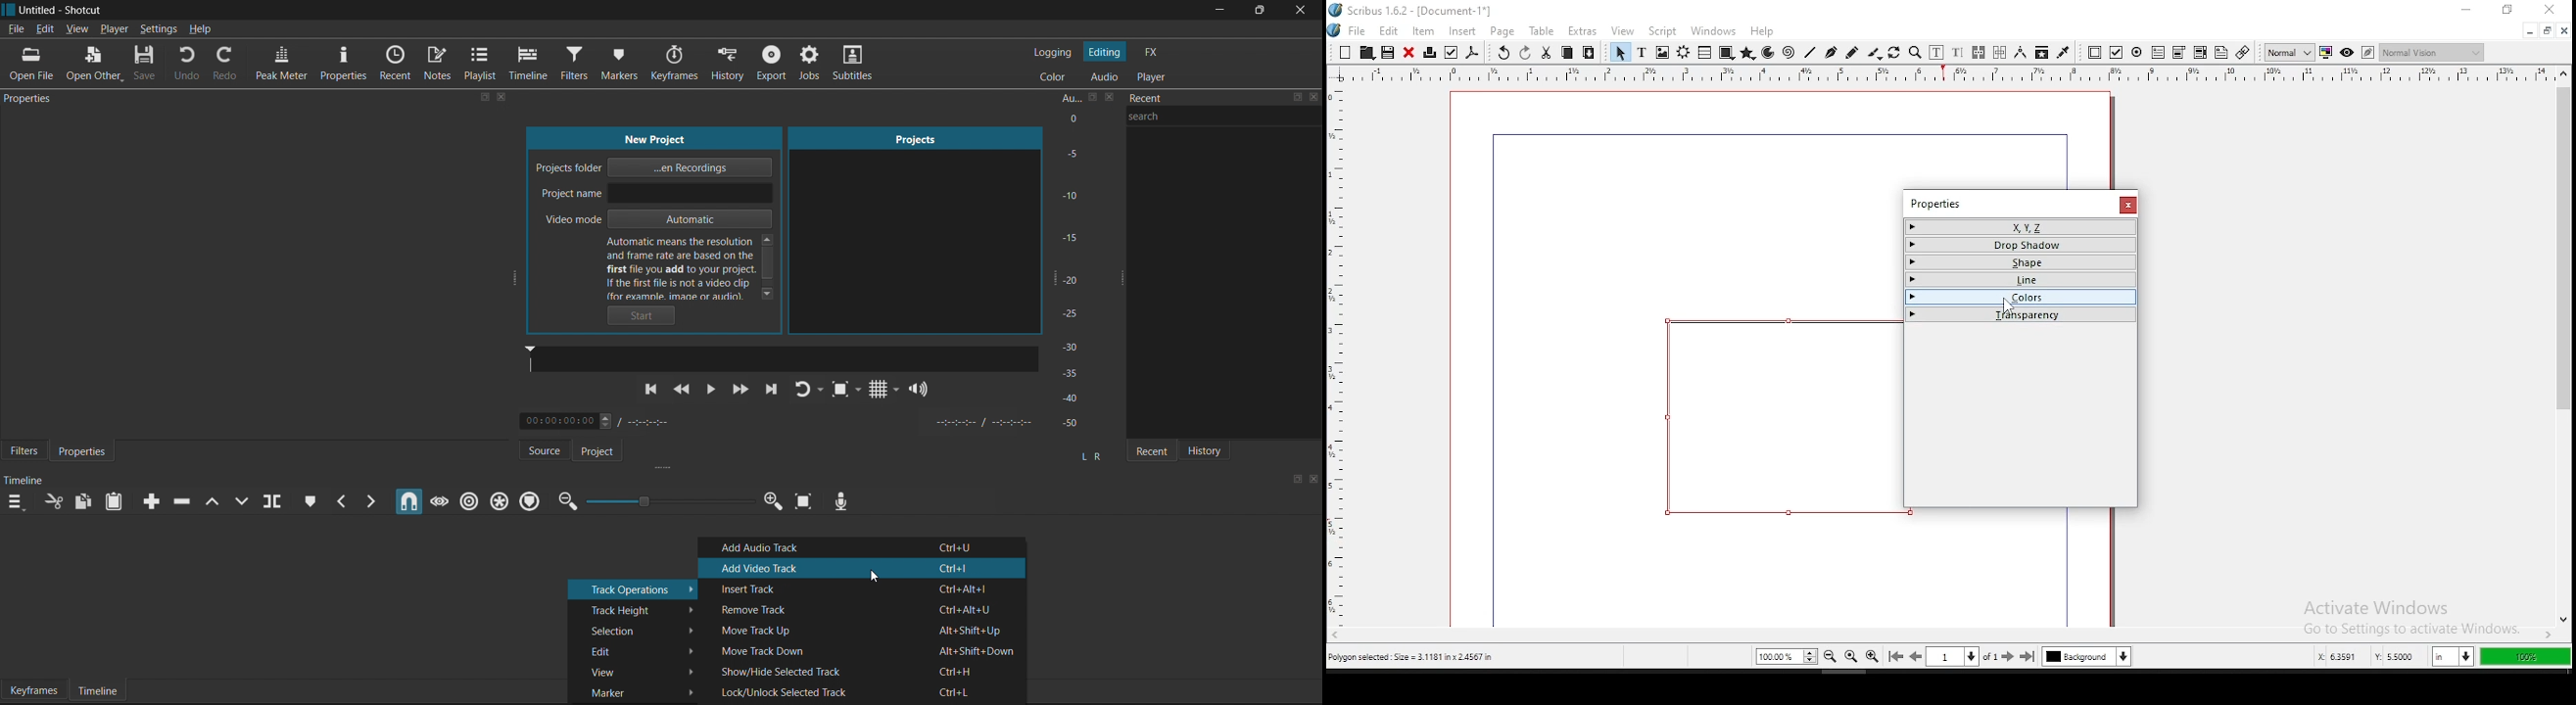  What do you see at coordinates (2332, 657) in the screenshot?
I see `x: 5.2253` at bounding box center [2332, 657].